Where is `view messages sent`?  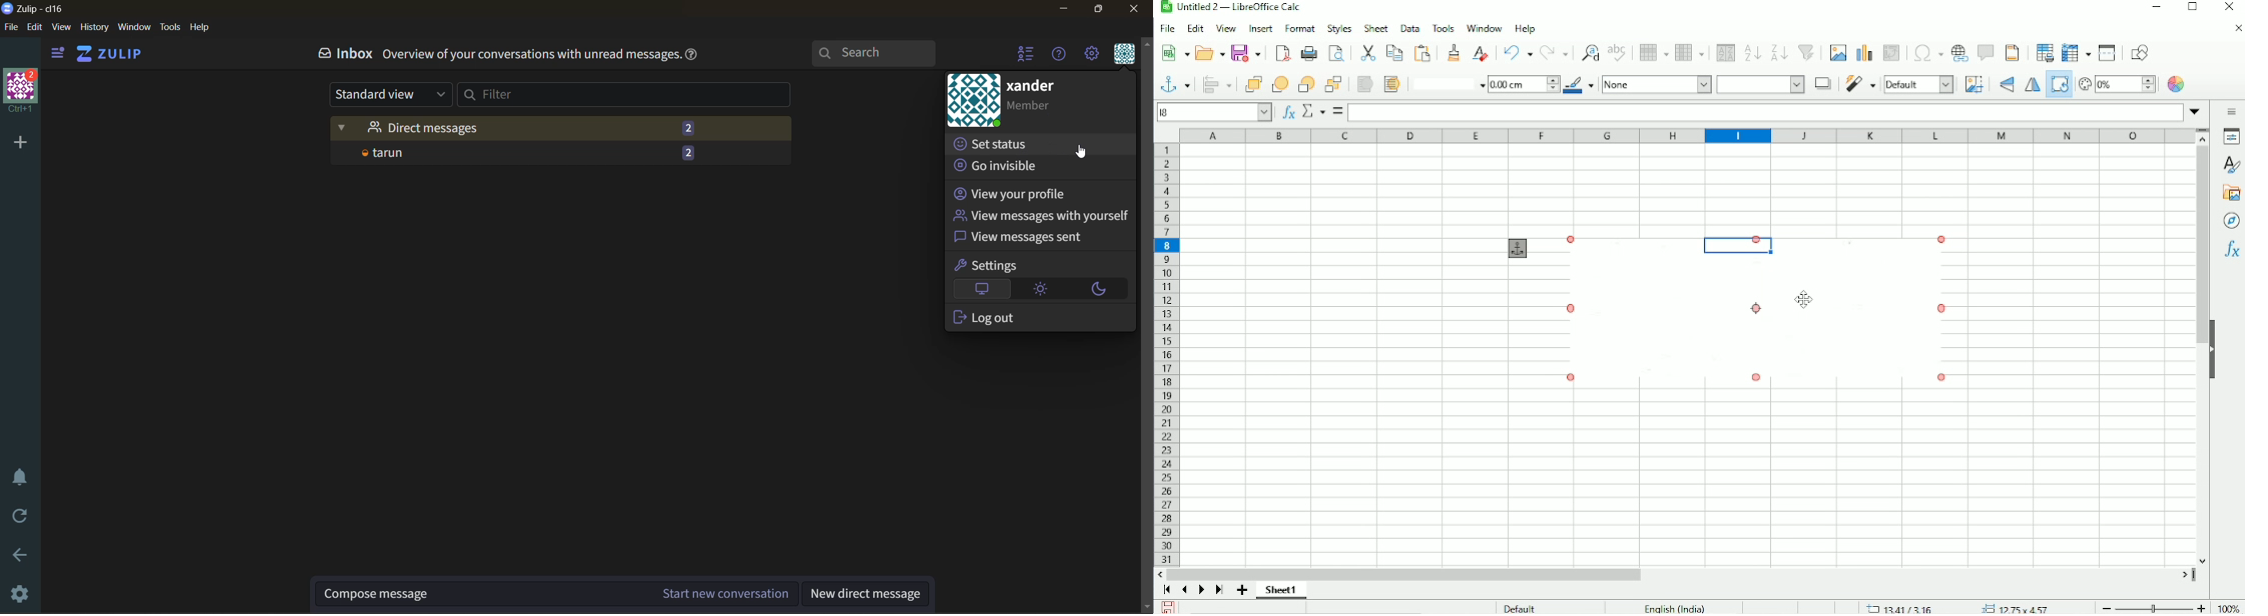
view messages sent is located at coordinates (1022, 237).